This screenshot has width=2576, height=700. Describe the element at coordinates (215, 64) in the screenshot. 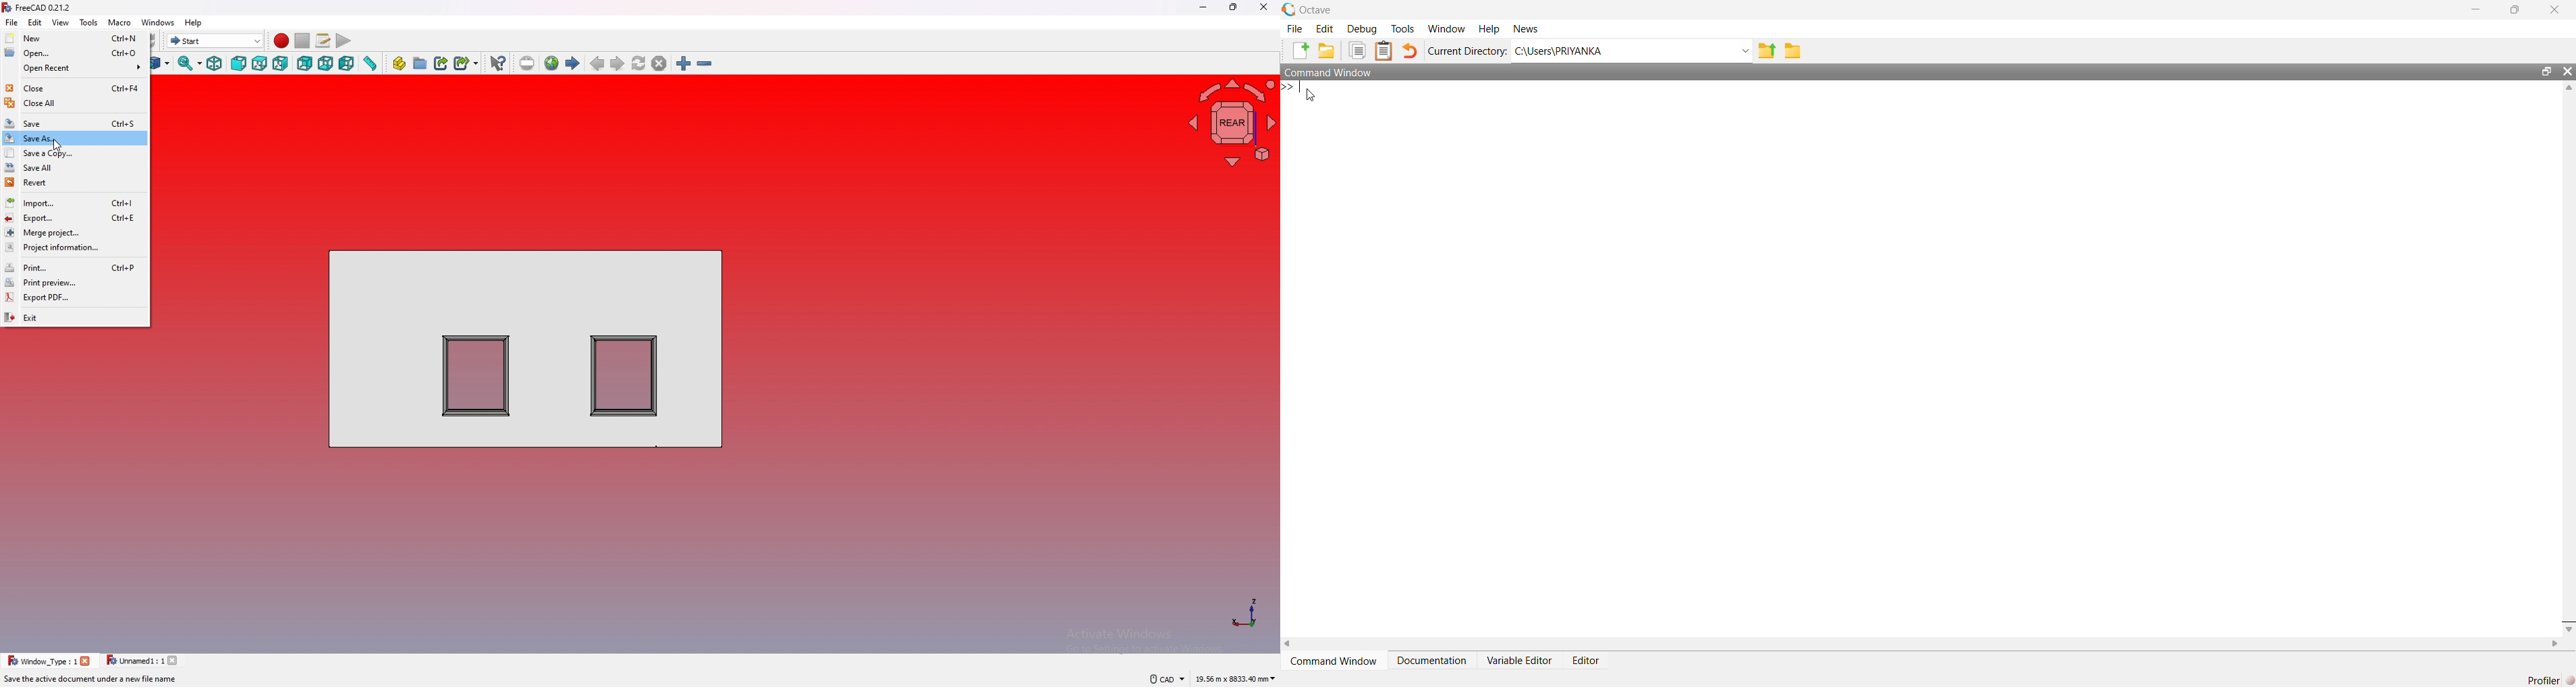

I see `isometric` at that location.